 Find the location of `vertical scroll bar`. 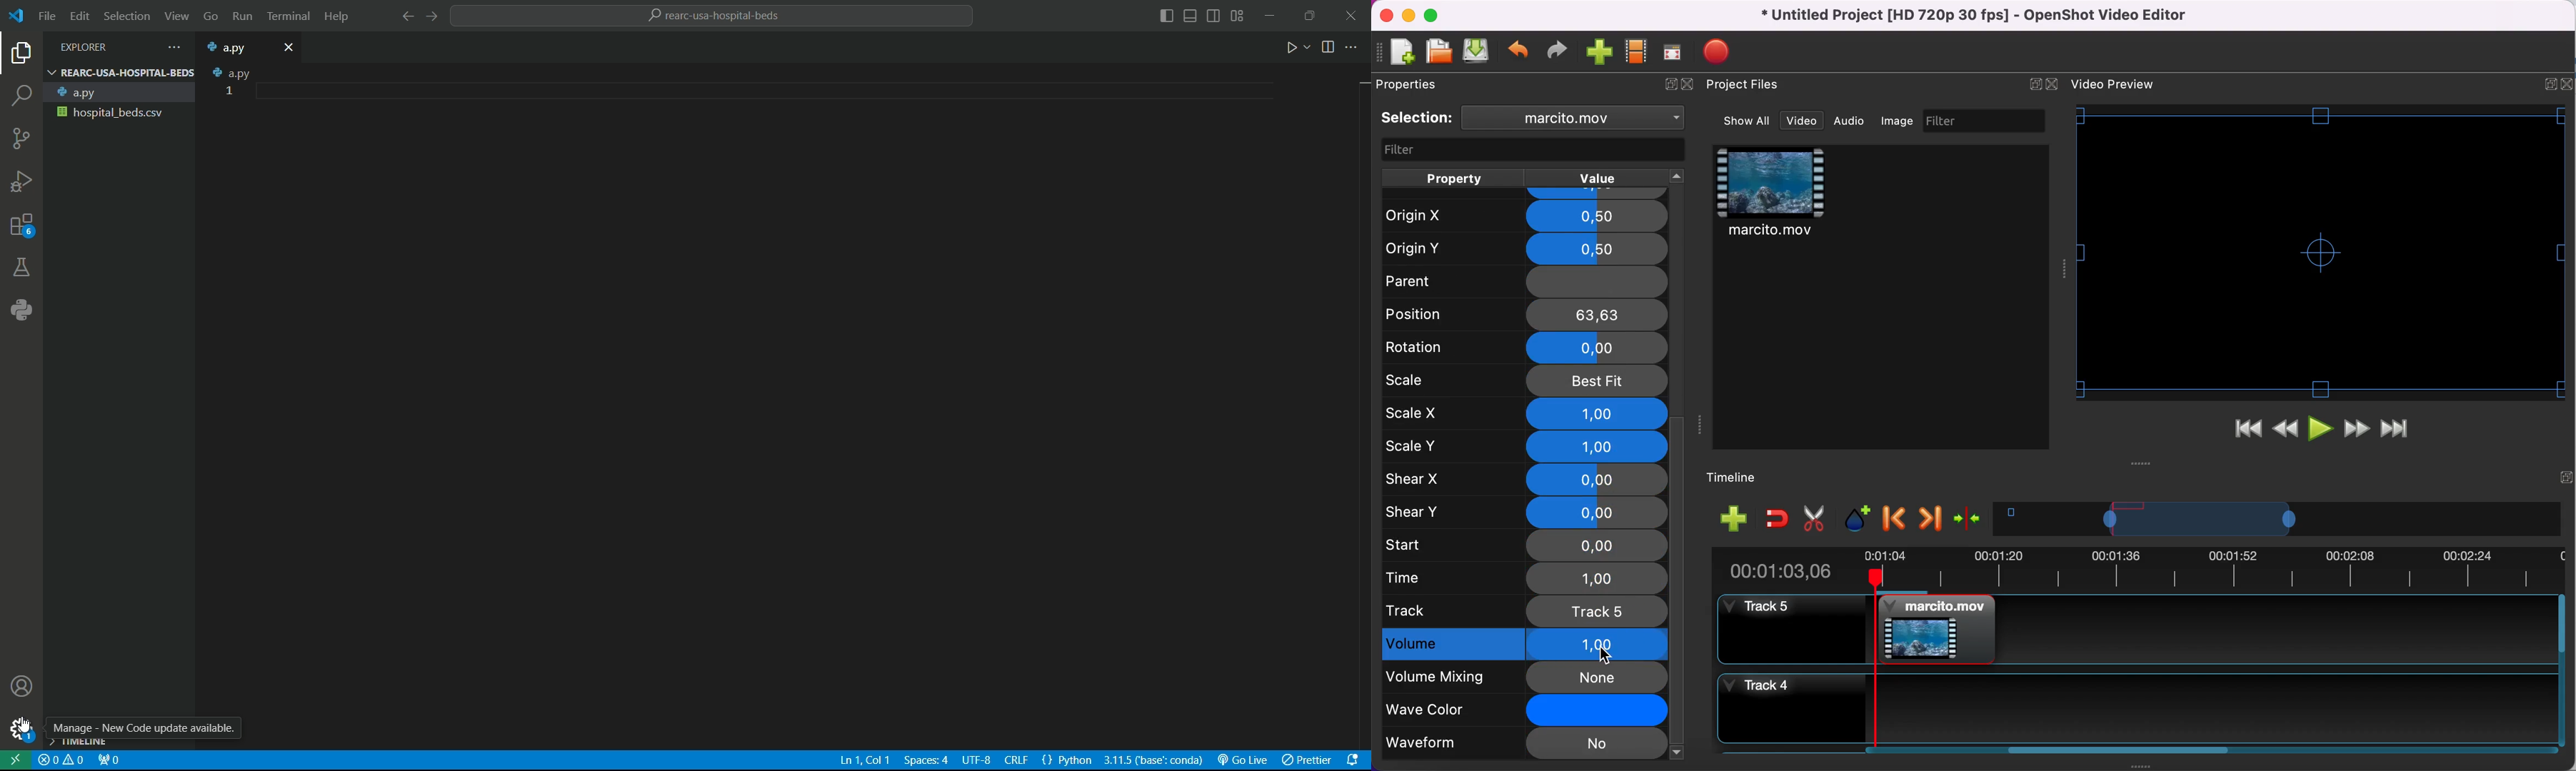

vertical scroll bar is located at coordinates (1678, 587).